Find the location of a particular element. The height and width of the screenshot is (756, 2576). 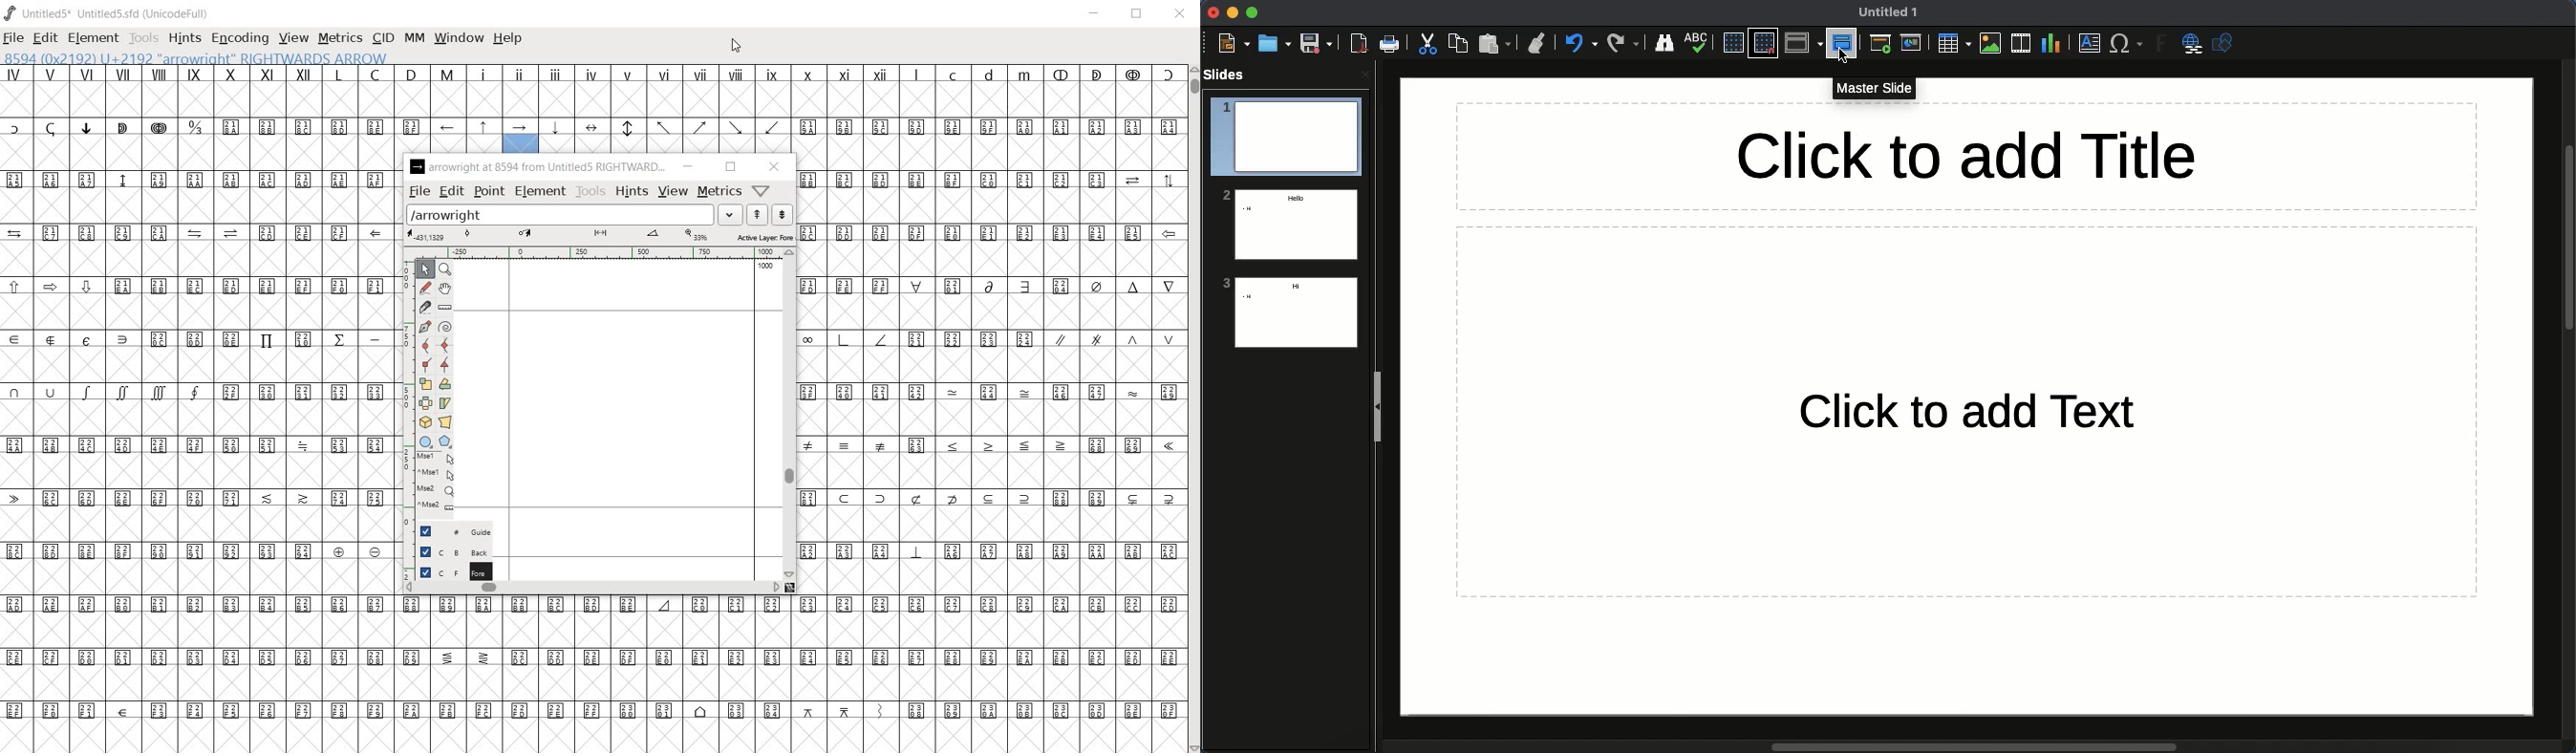

gylph characters is located at coordinates (469, 89).